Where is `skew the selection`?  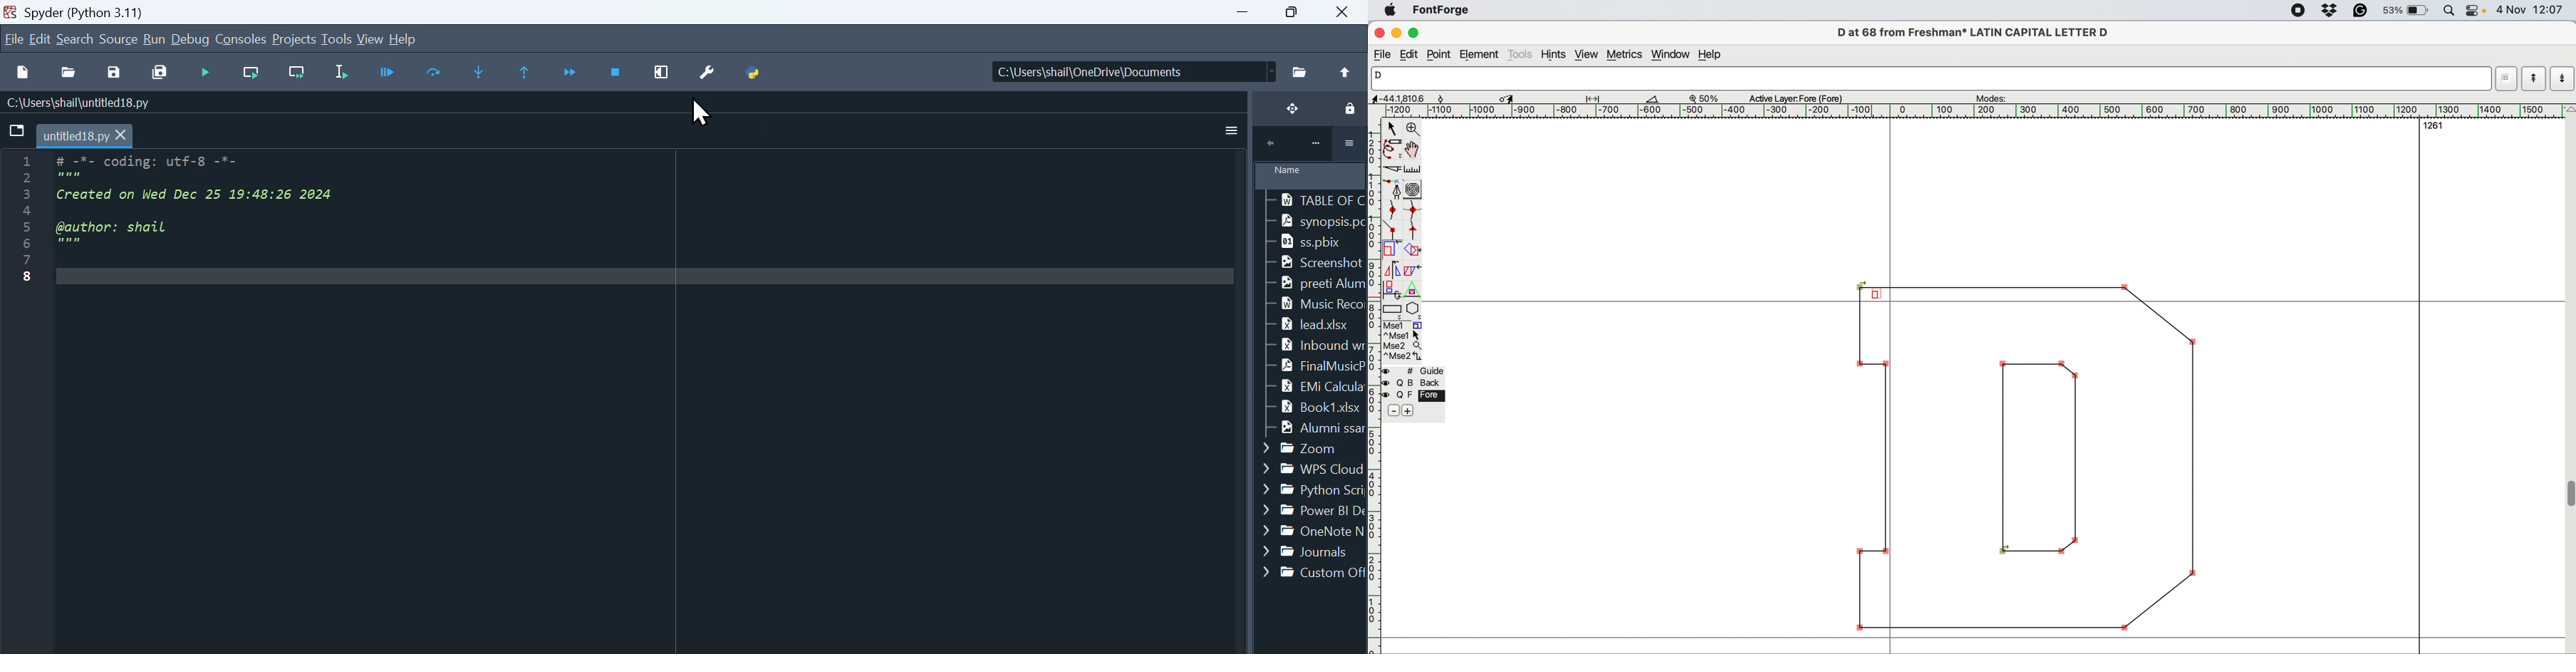
skew the selection is located at coordinates (1412, 270).